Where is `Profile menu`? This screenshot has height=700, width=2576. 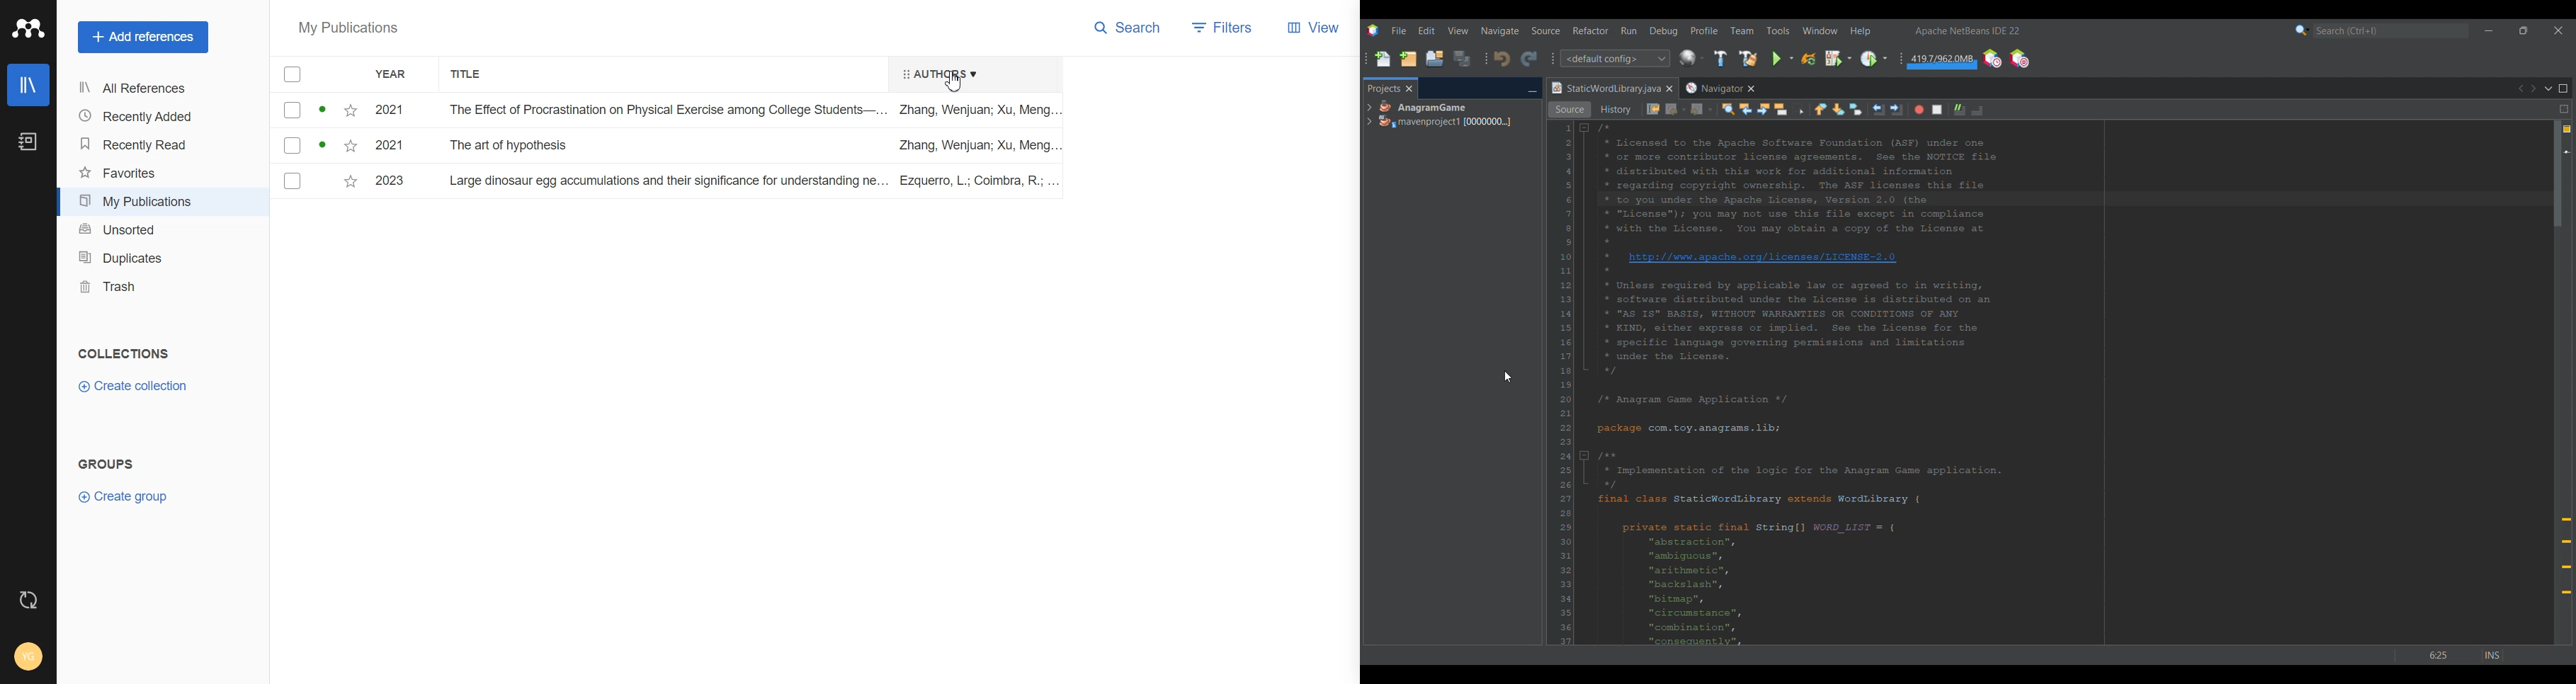
Profile menu is located at coordinates (1705, 30).